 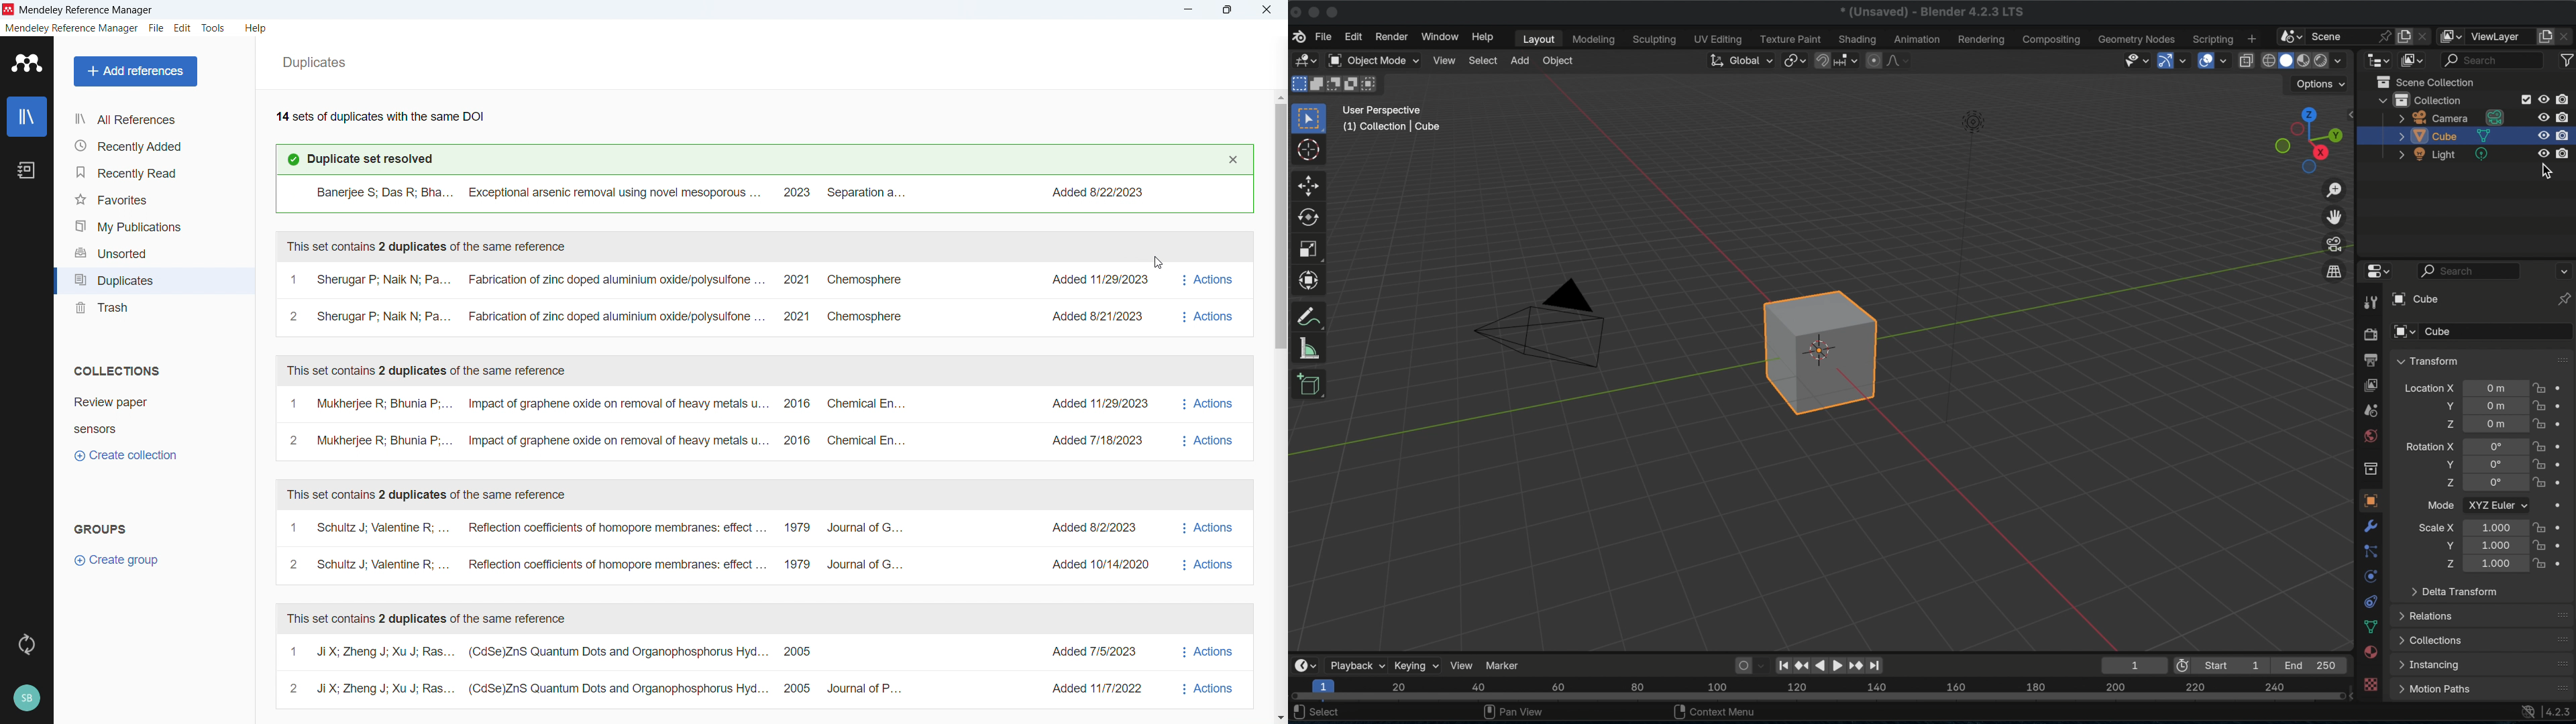 What do you see at coordinates (1307, 115) in the screenshot?
I see `select box` at bounding box center [1307, 115].